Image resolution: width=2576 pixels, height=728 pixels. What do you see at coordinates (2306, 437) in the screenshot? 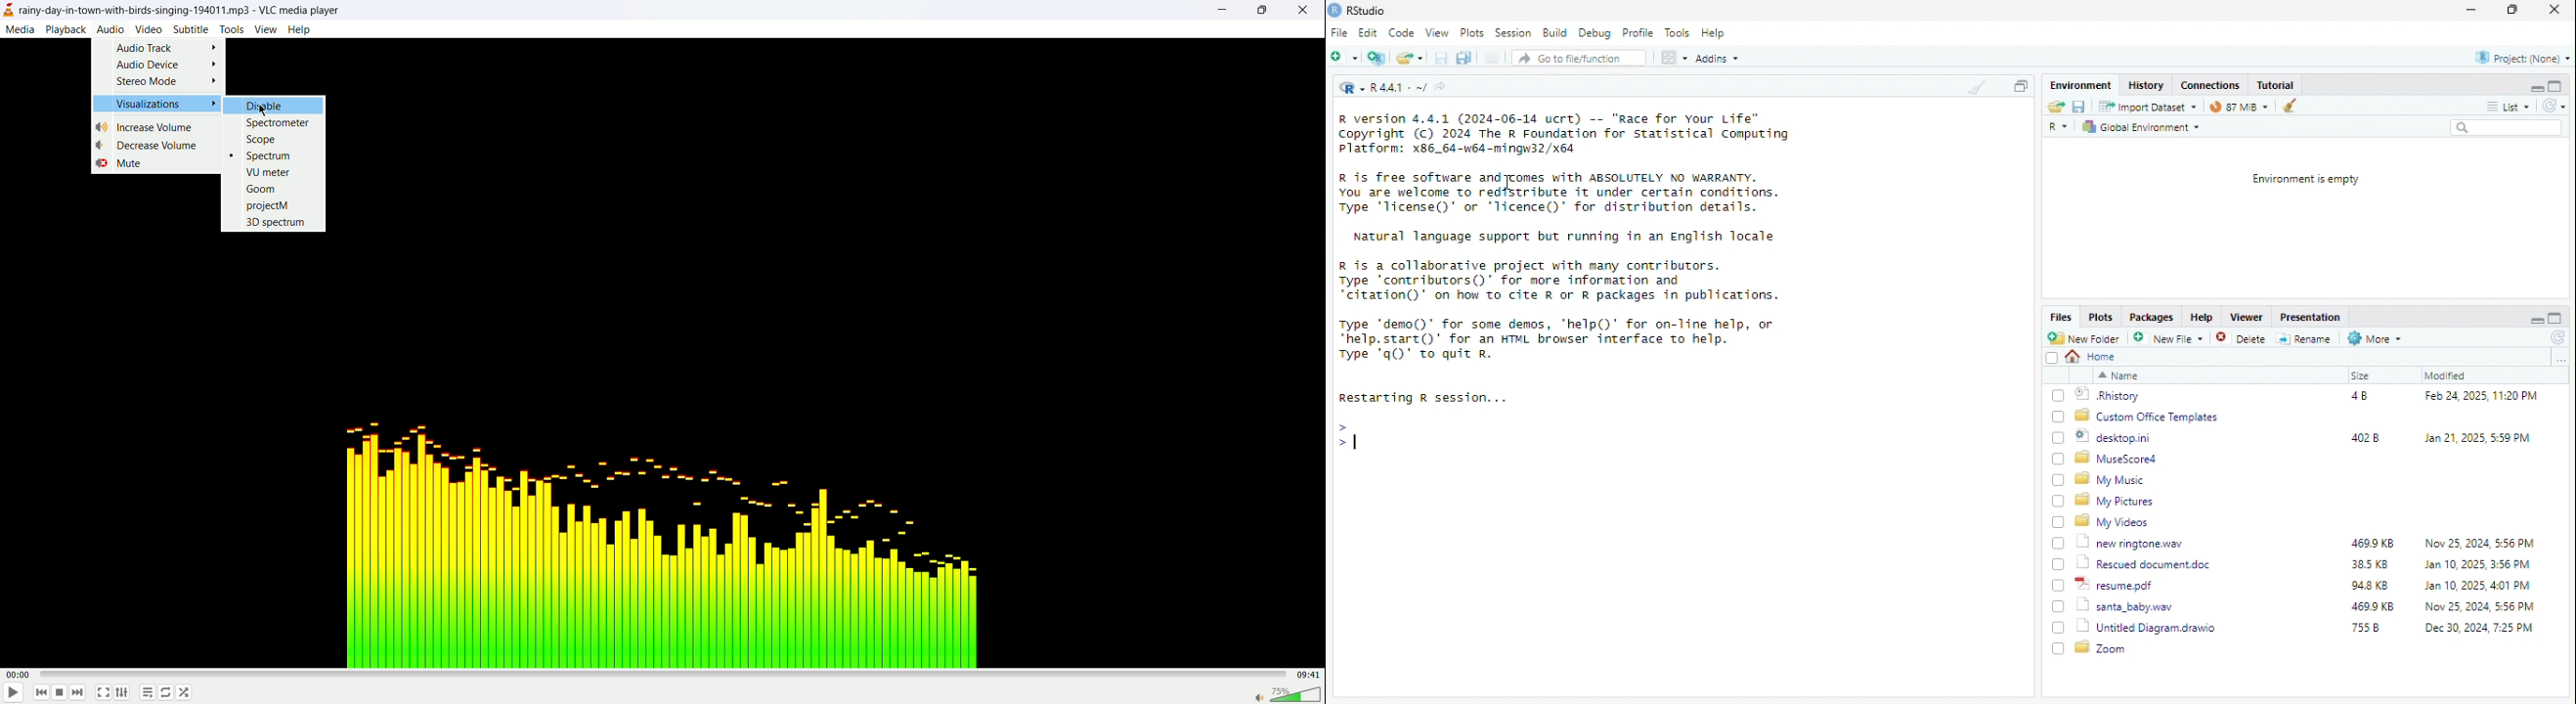
I see `desktop.ini 402B Jan 21, 2025, 5:59 PM` at bounding box center [2306, 437].